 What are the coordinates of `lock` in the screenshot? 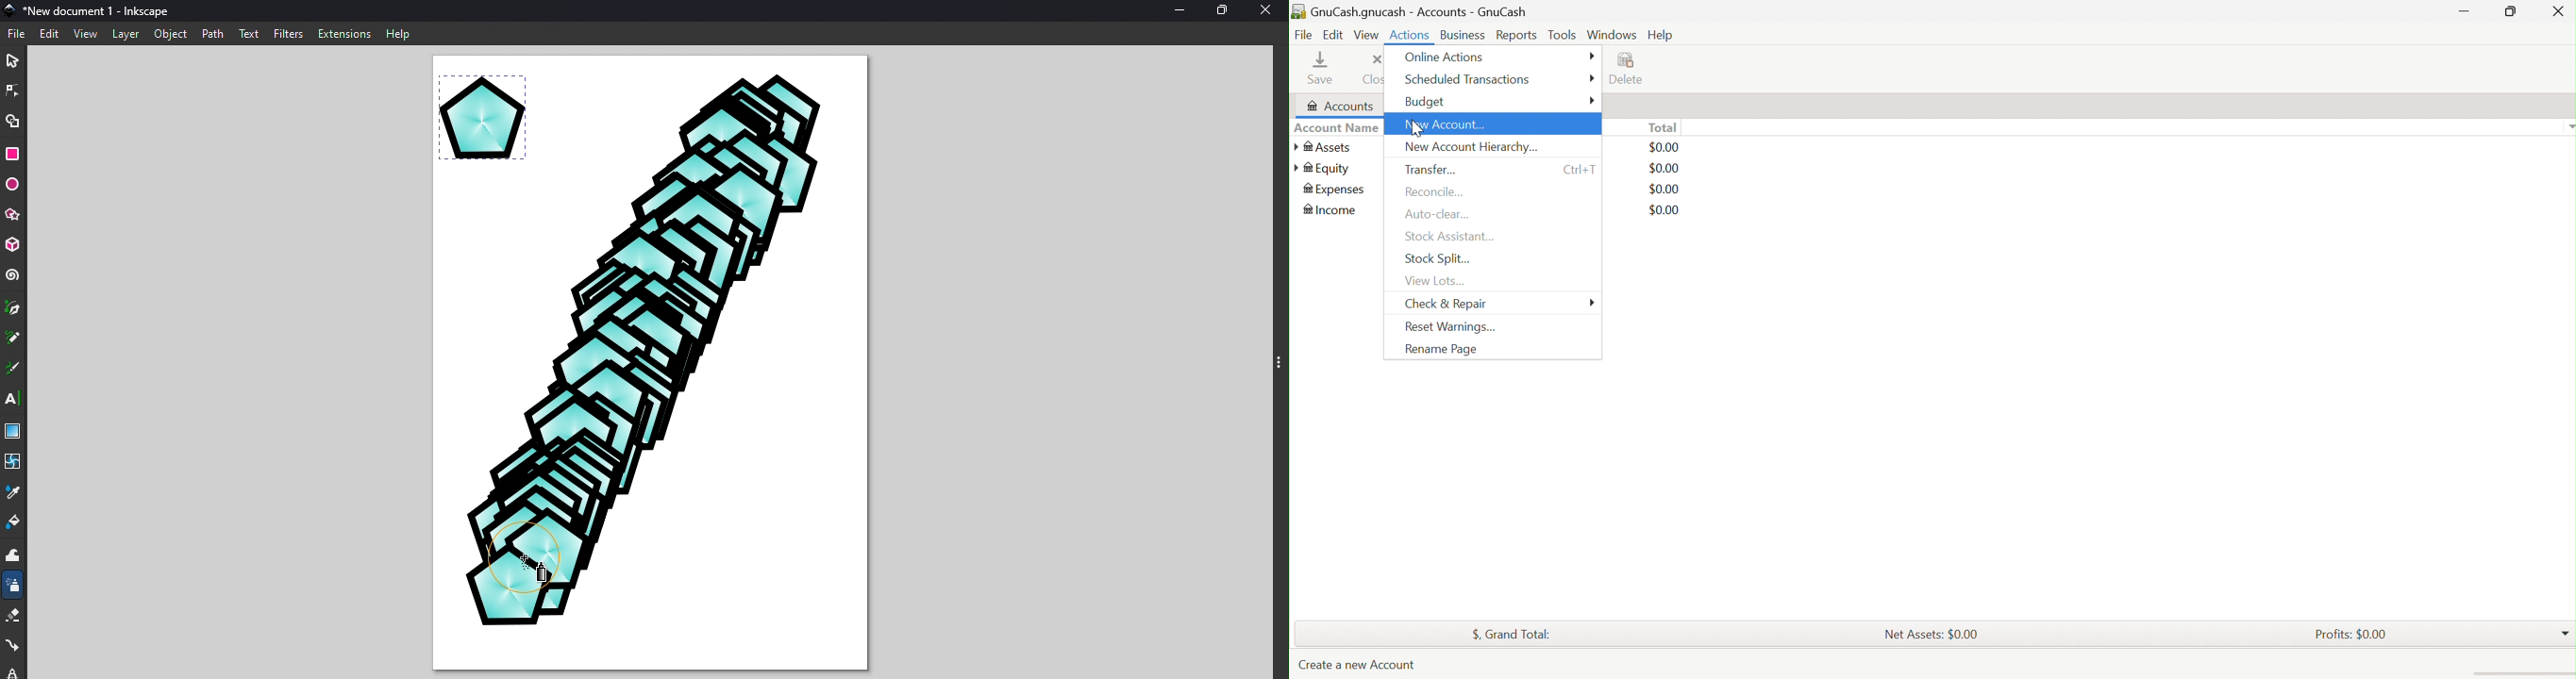 It's located at (13, 670).